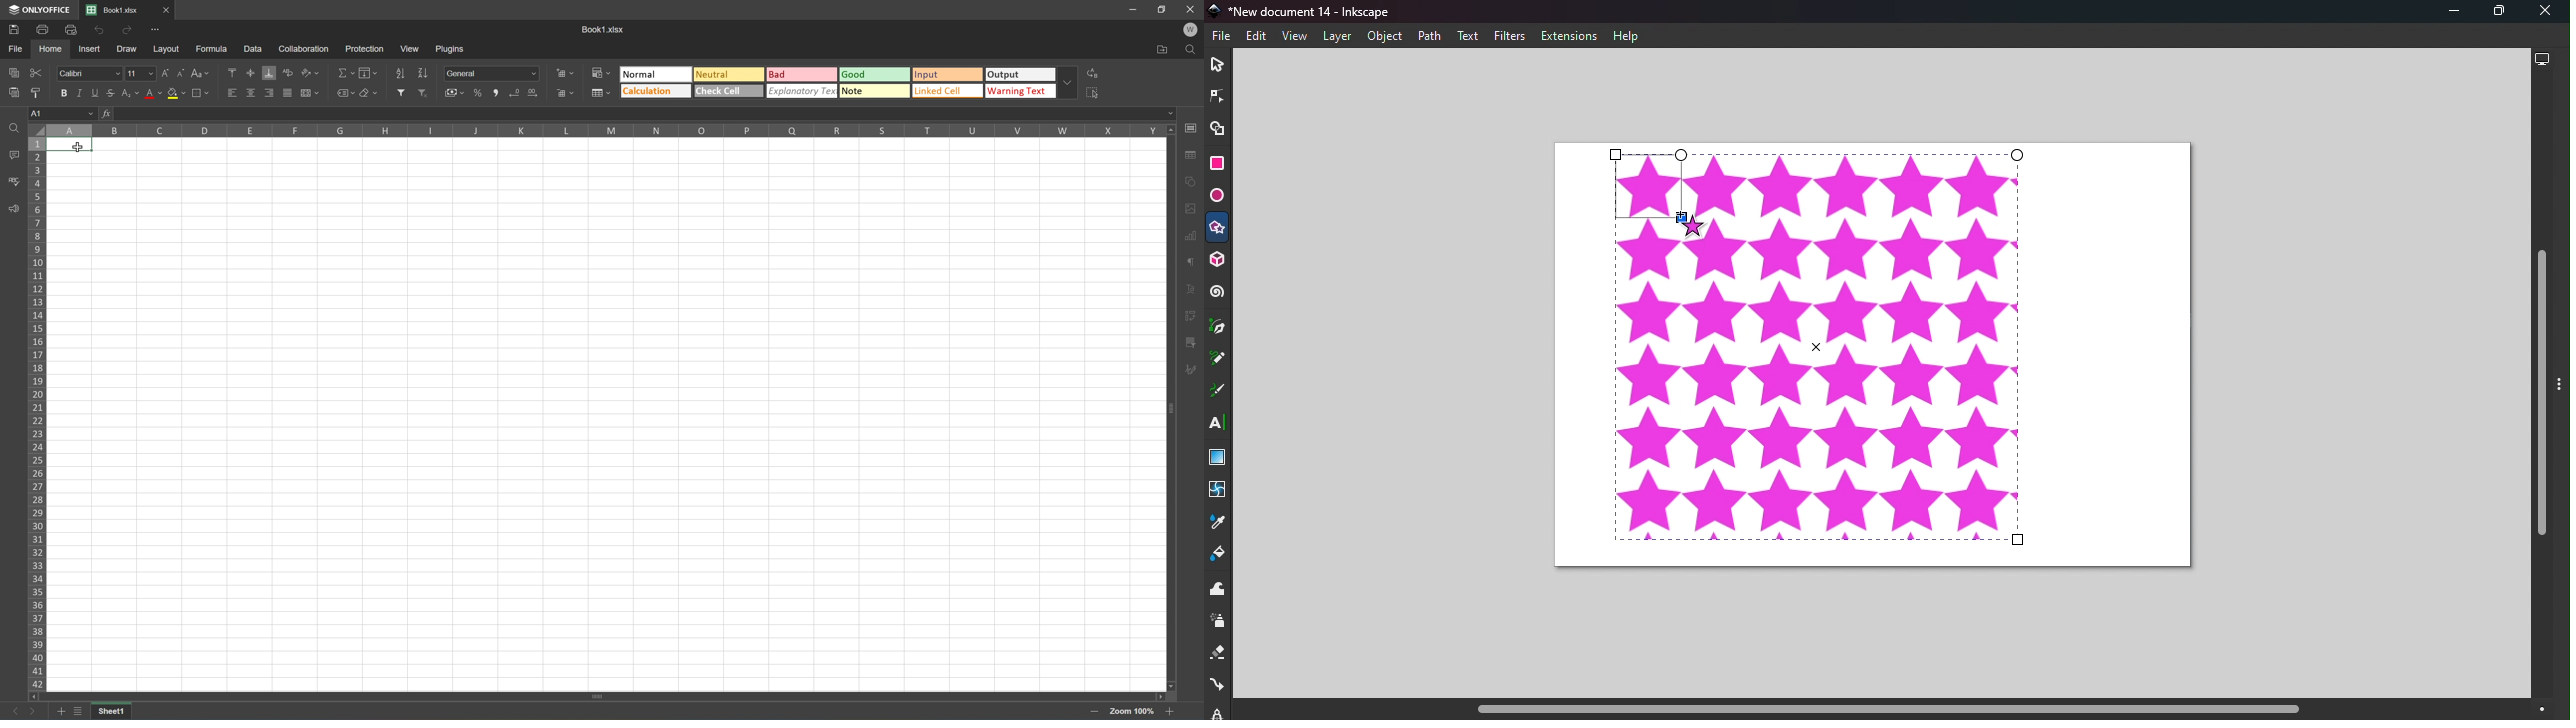  I want to click on Select all, so click(1096, 94).